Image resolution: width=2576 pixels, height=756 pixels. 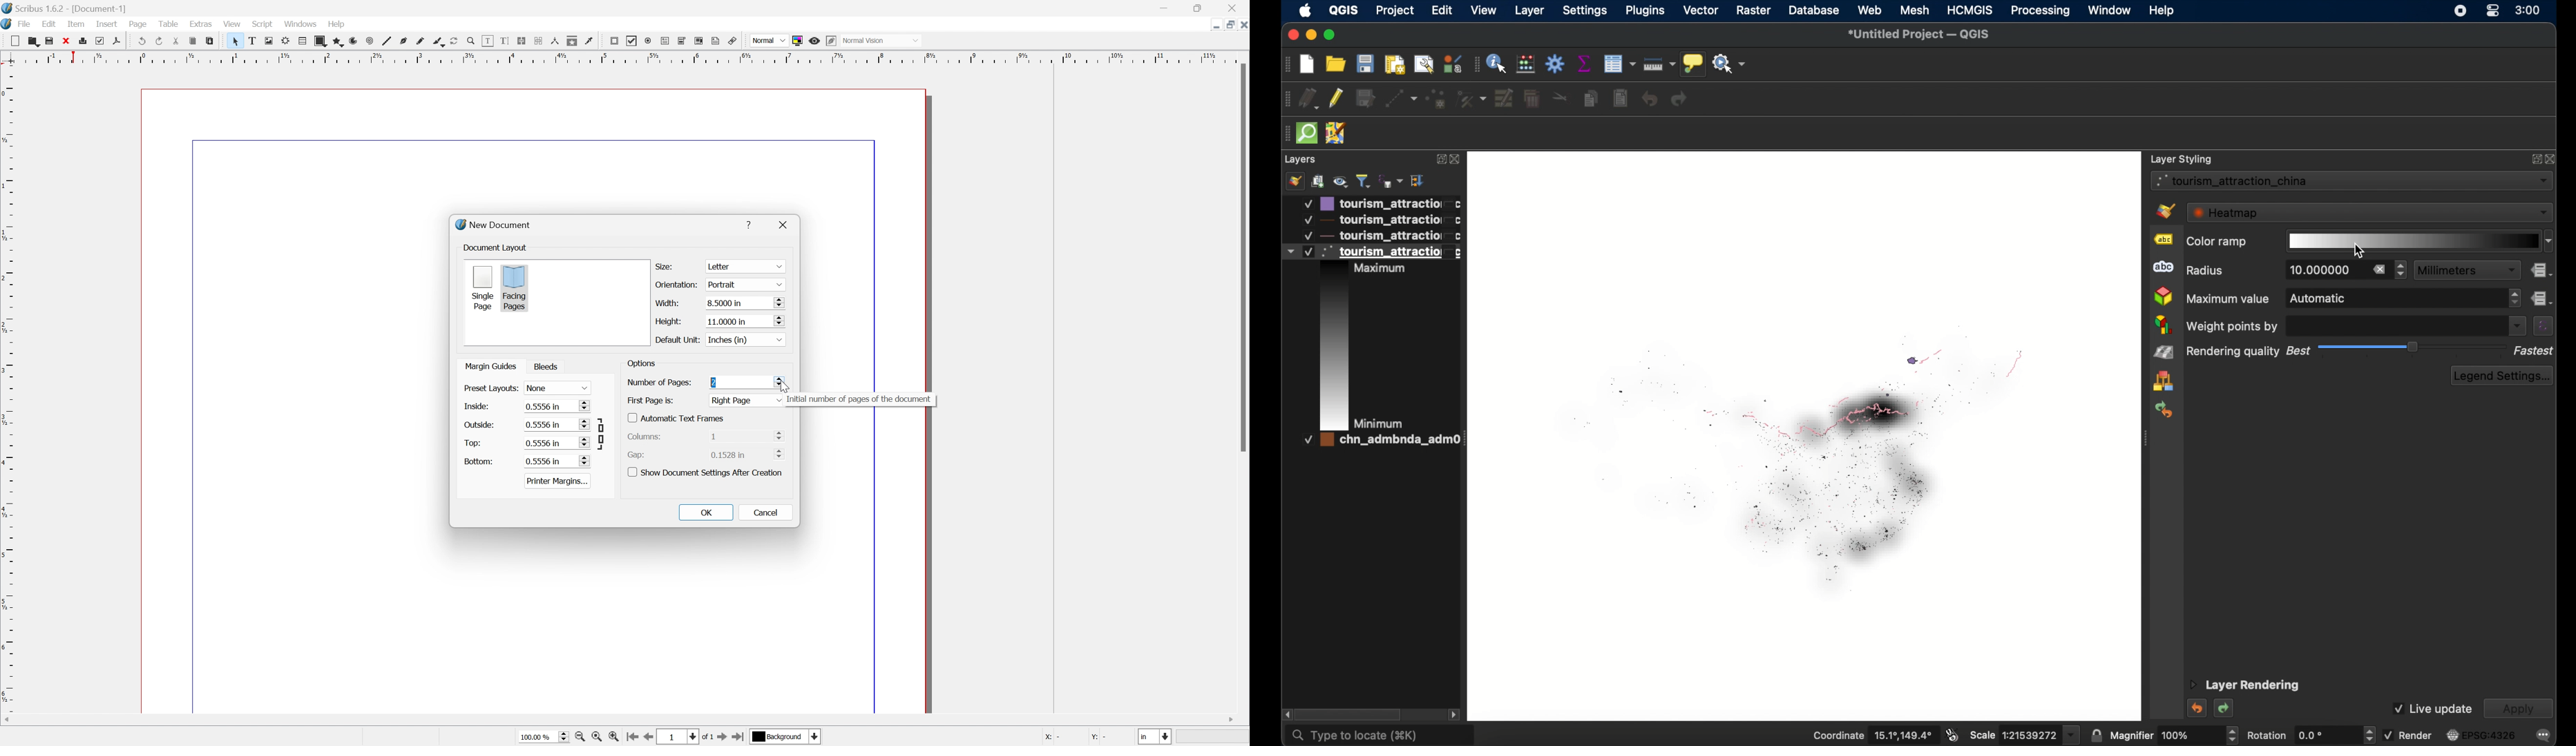 What do you see at coordinates (1814, 10) in the screenshot?
I see `database` at bounding box center [1814, 10].